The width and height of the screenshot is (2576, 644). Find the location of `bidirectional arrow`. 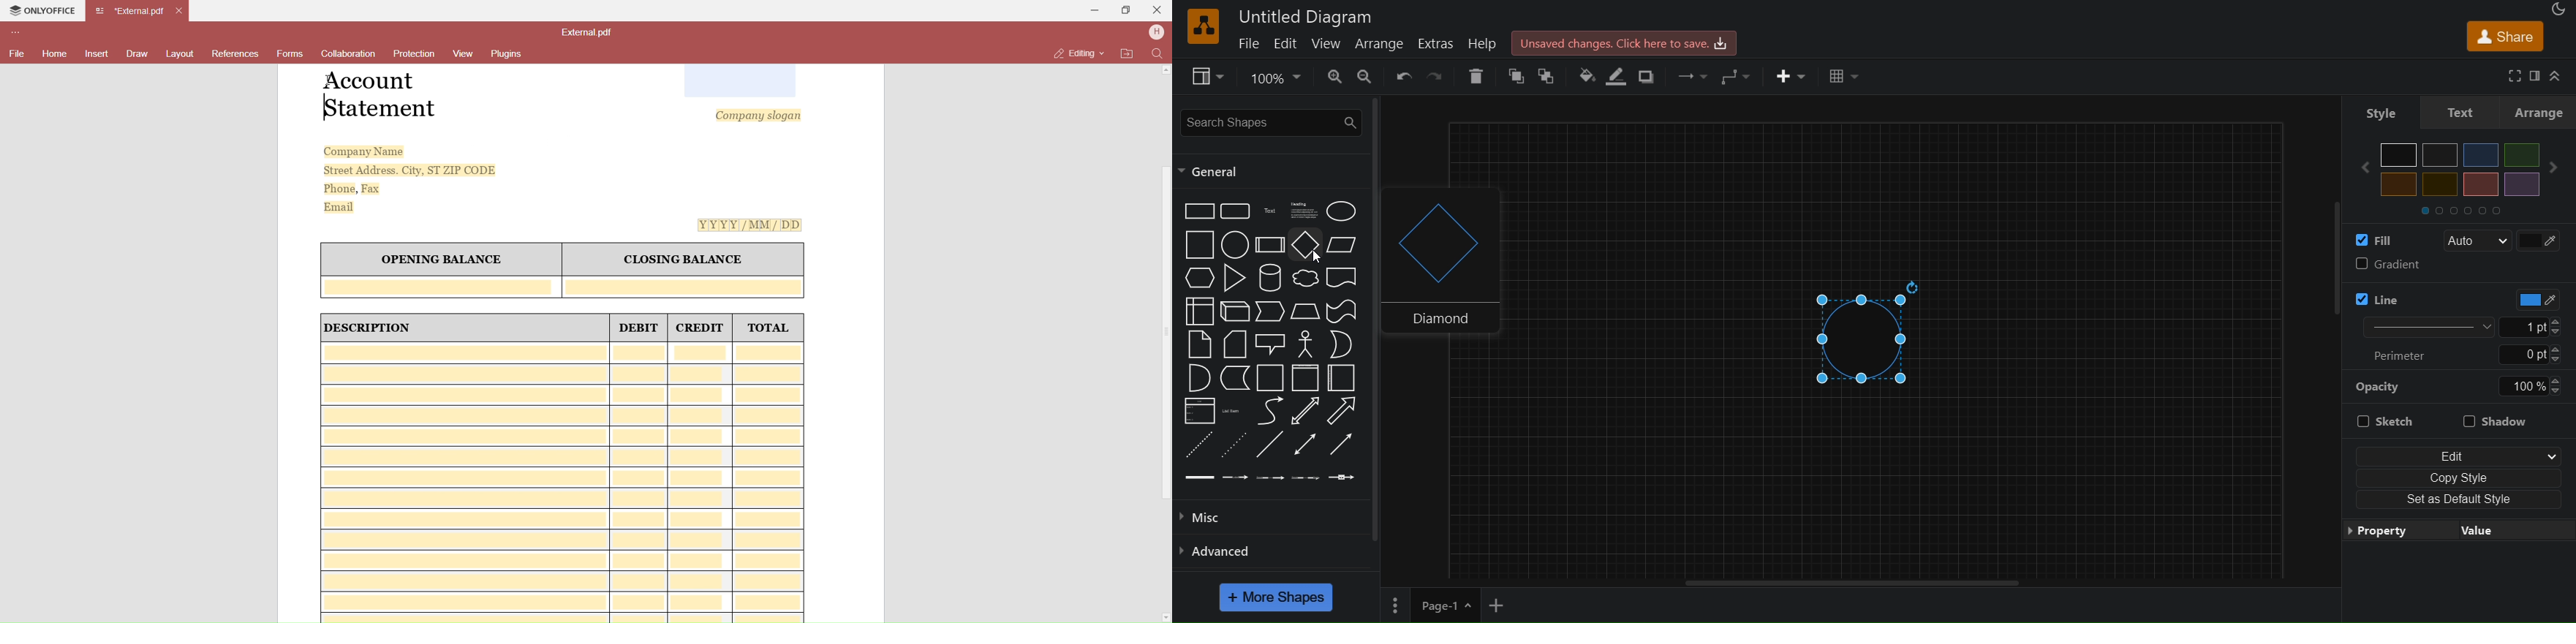

bidirectional arrow is located at coordinates (1302, 412).